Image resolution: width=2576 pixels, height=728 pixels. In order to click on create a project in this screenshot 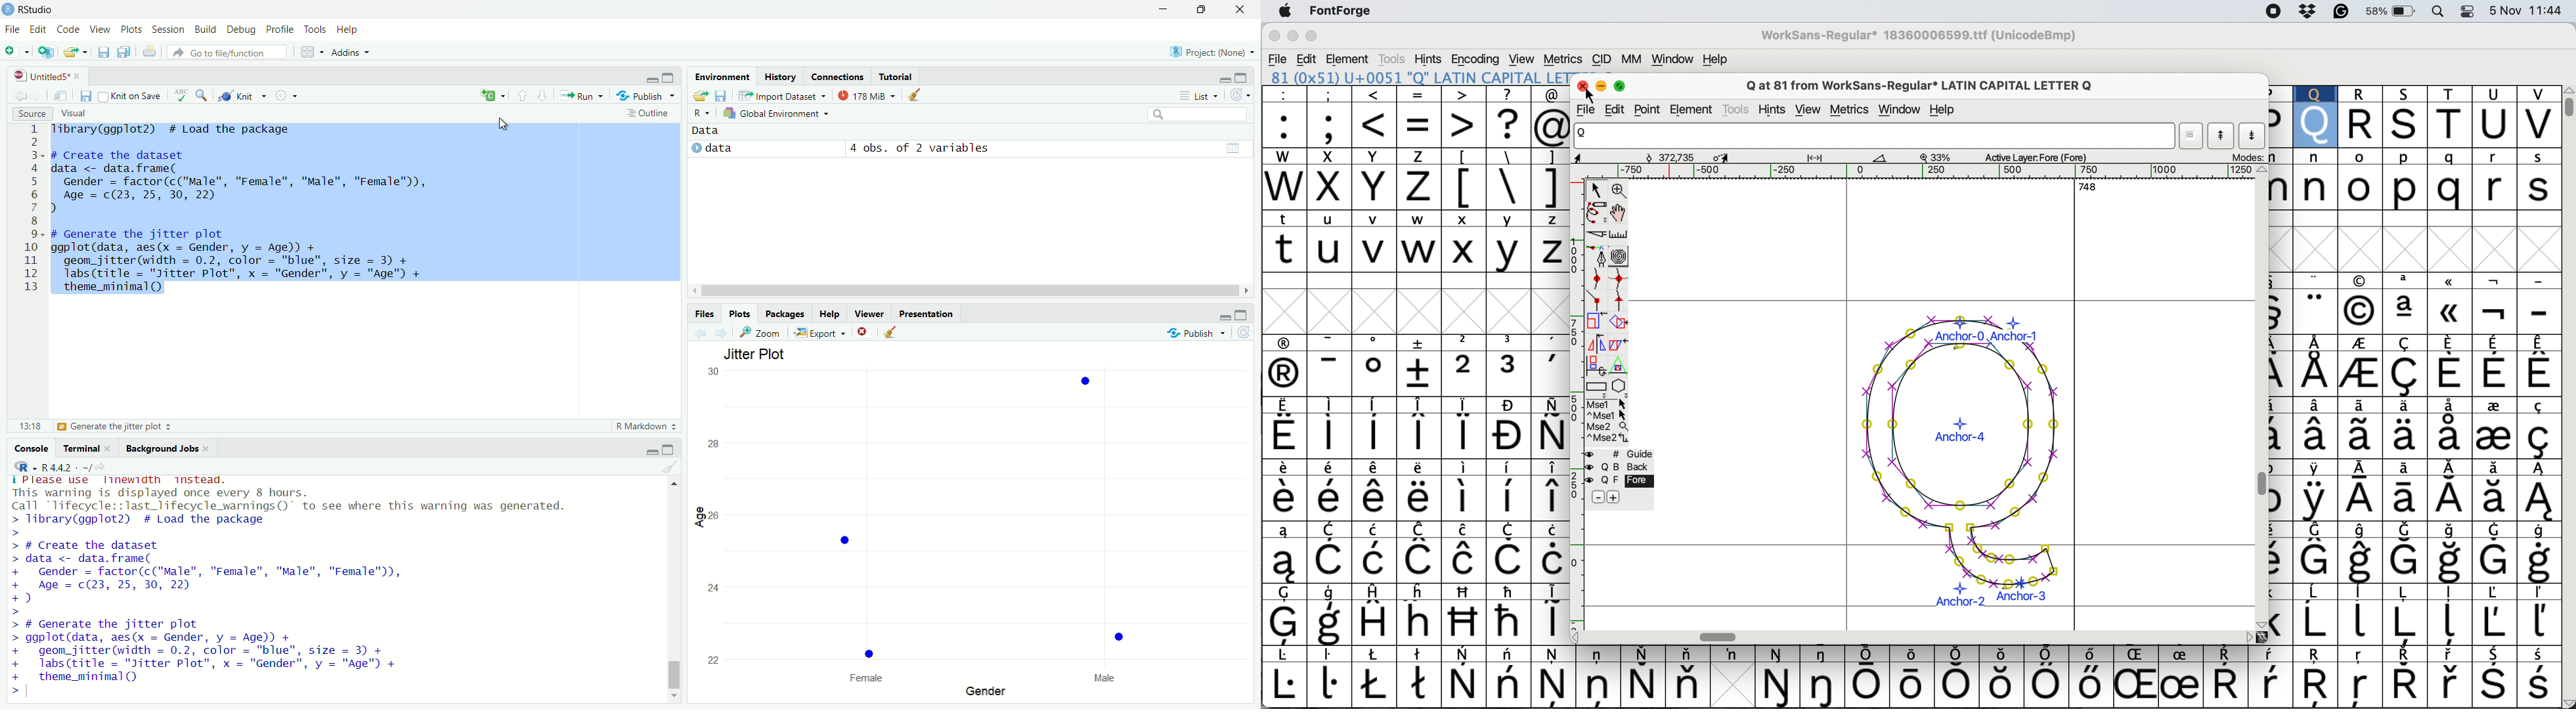, I will do `click(47, 51)`.